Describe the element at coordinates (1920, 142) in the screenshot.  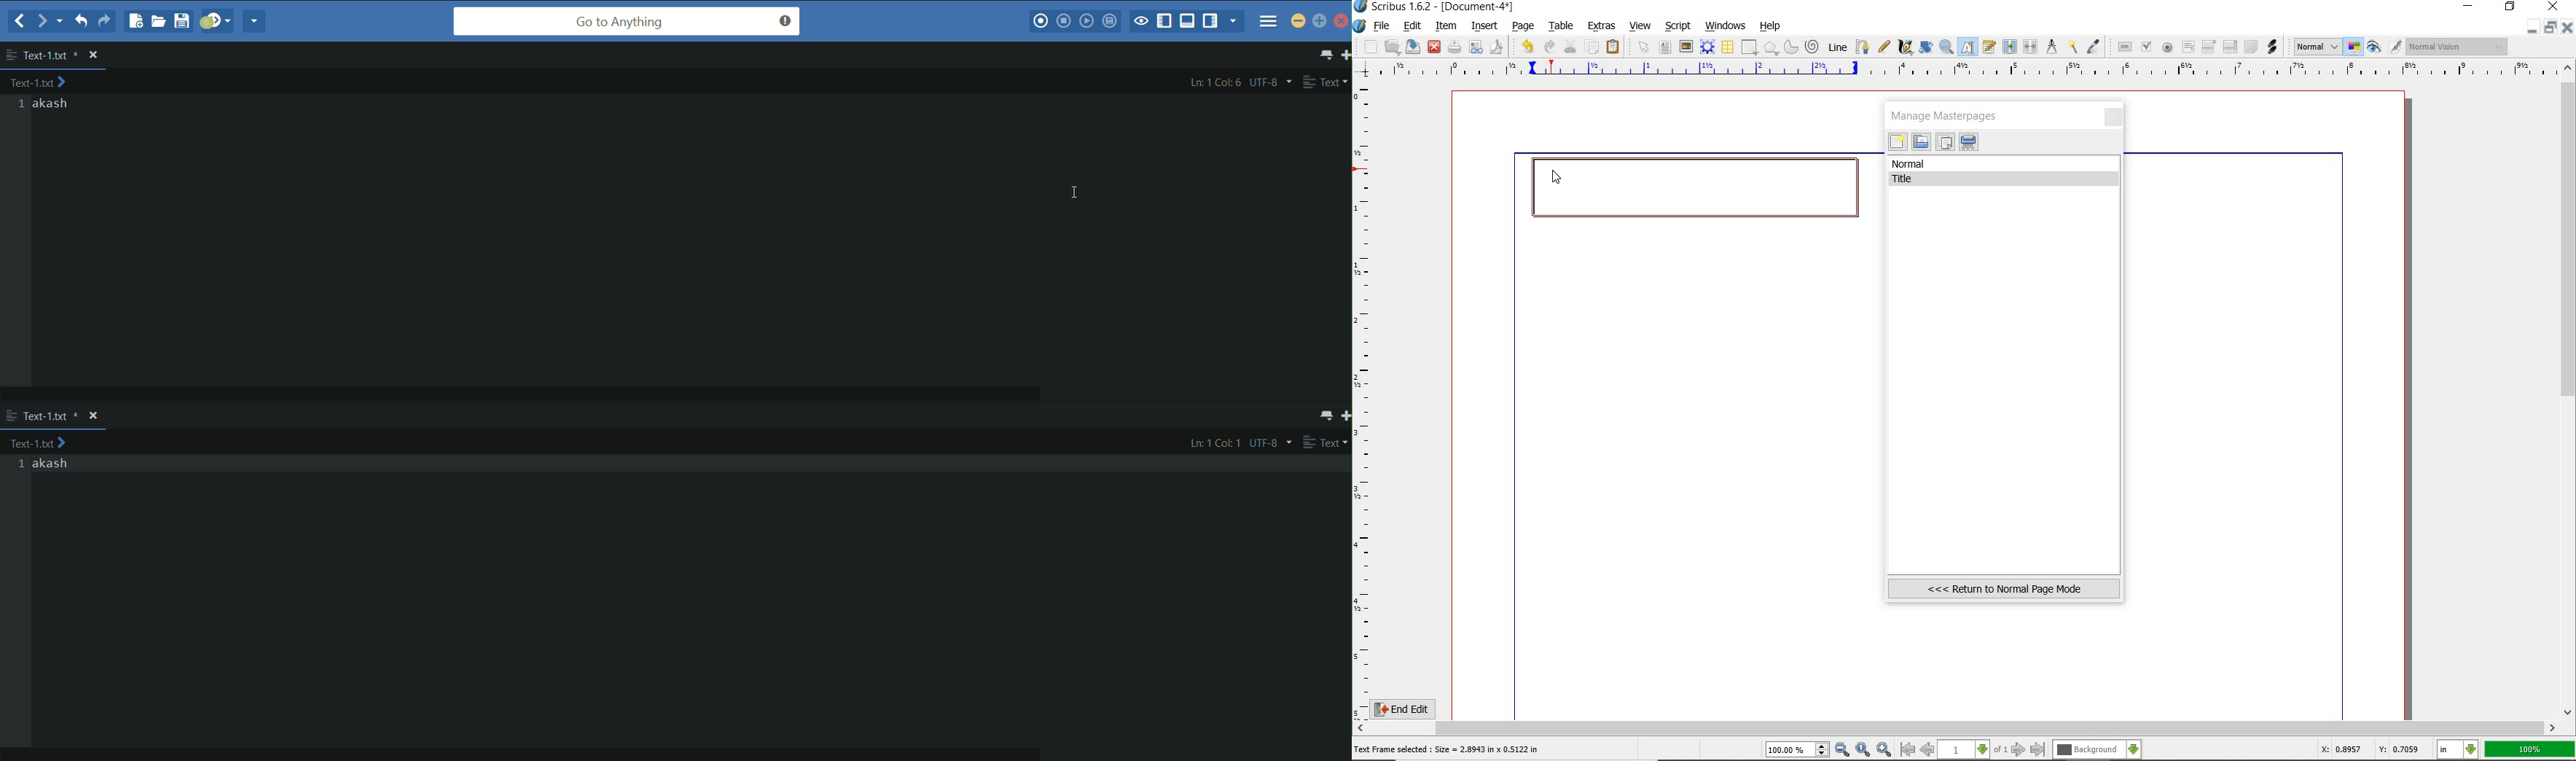
I see `import masterpages` at that location.